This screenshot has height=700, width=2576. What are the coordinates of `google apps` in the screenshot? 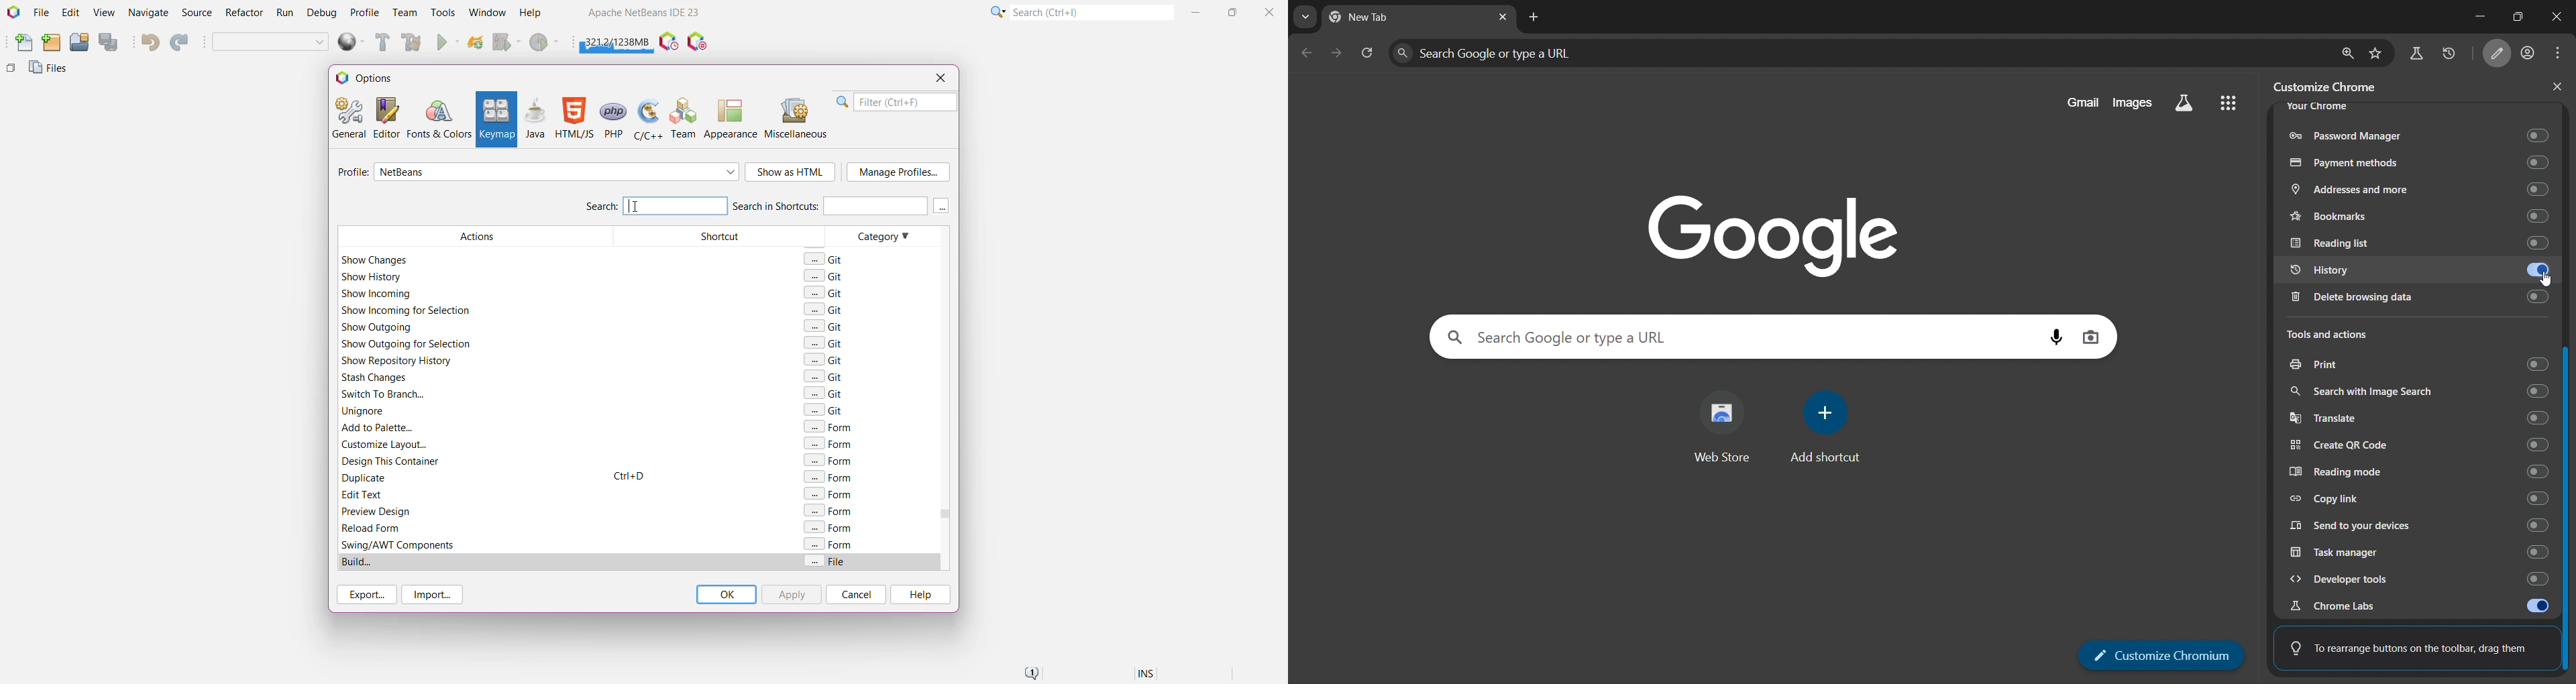 It's located at (2227, 101).